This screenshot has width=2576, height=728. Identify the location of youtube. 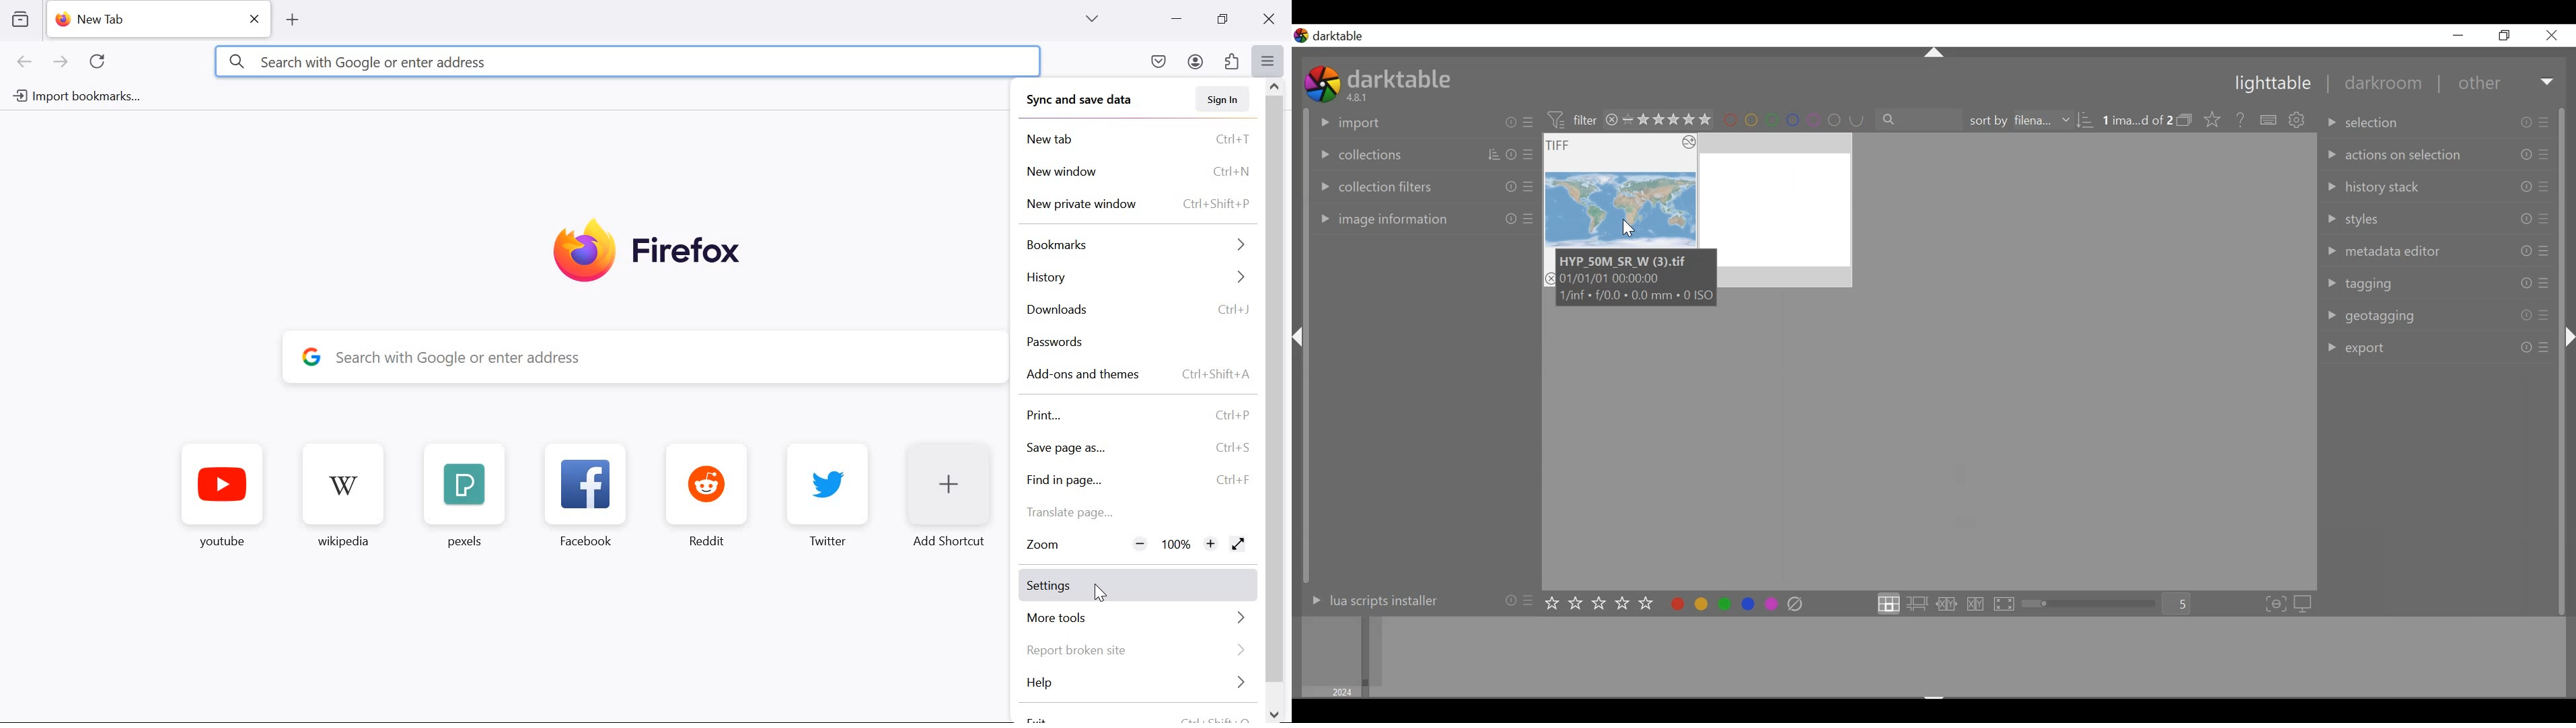
(224, 489).